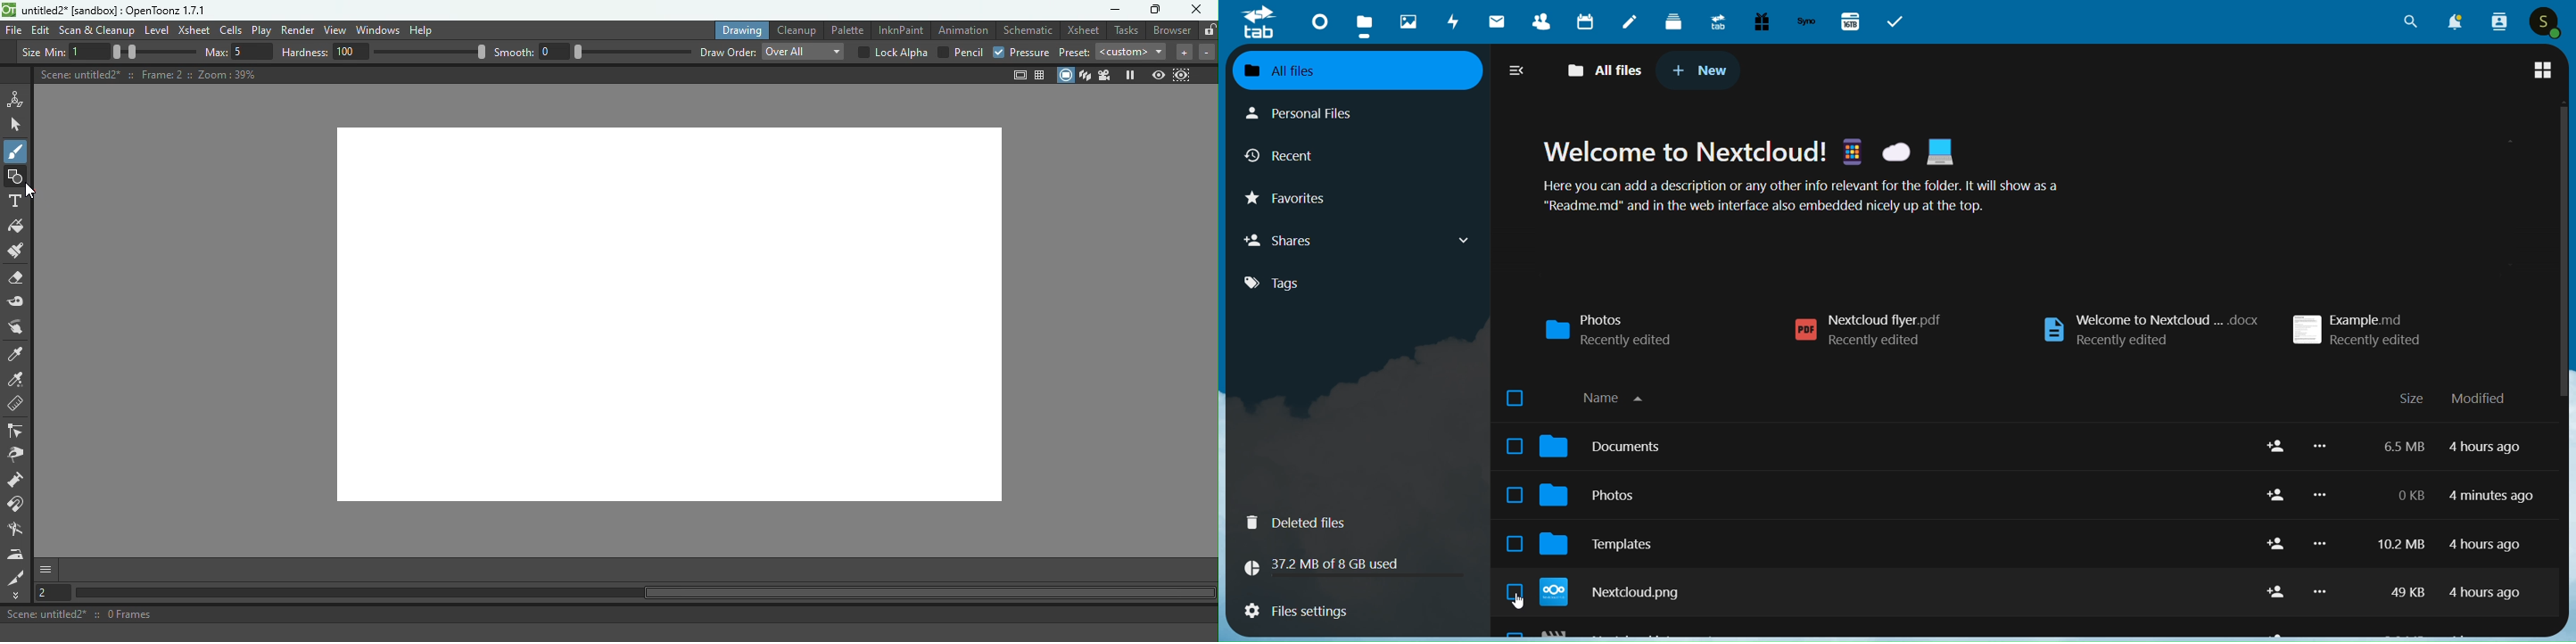 This screenshot has width=2576, height=644. What do you see at coordinates (2151, 330) in the screenshot?
I see `Welcome to Nextcloud ... docx Recently edited` at bounding box center [2151, 330].